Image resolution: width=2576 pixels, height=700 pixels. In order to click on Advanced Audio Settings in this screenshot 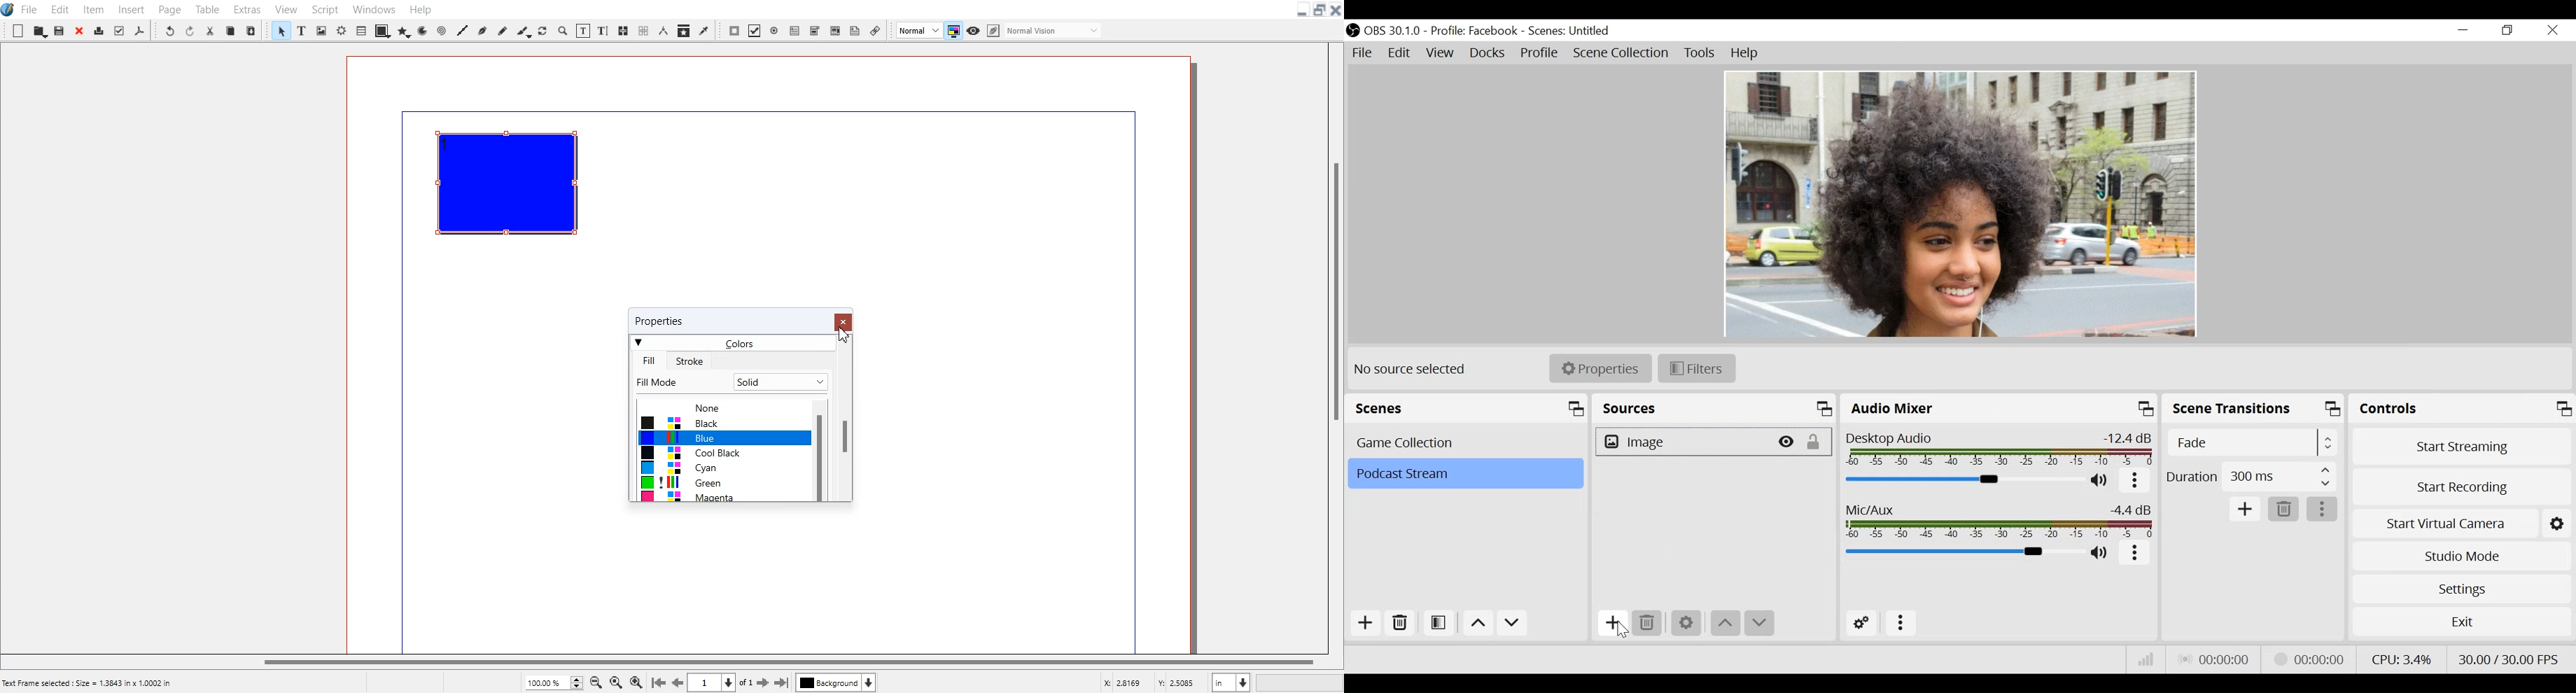, I will do `click(1866, 624)`.